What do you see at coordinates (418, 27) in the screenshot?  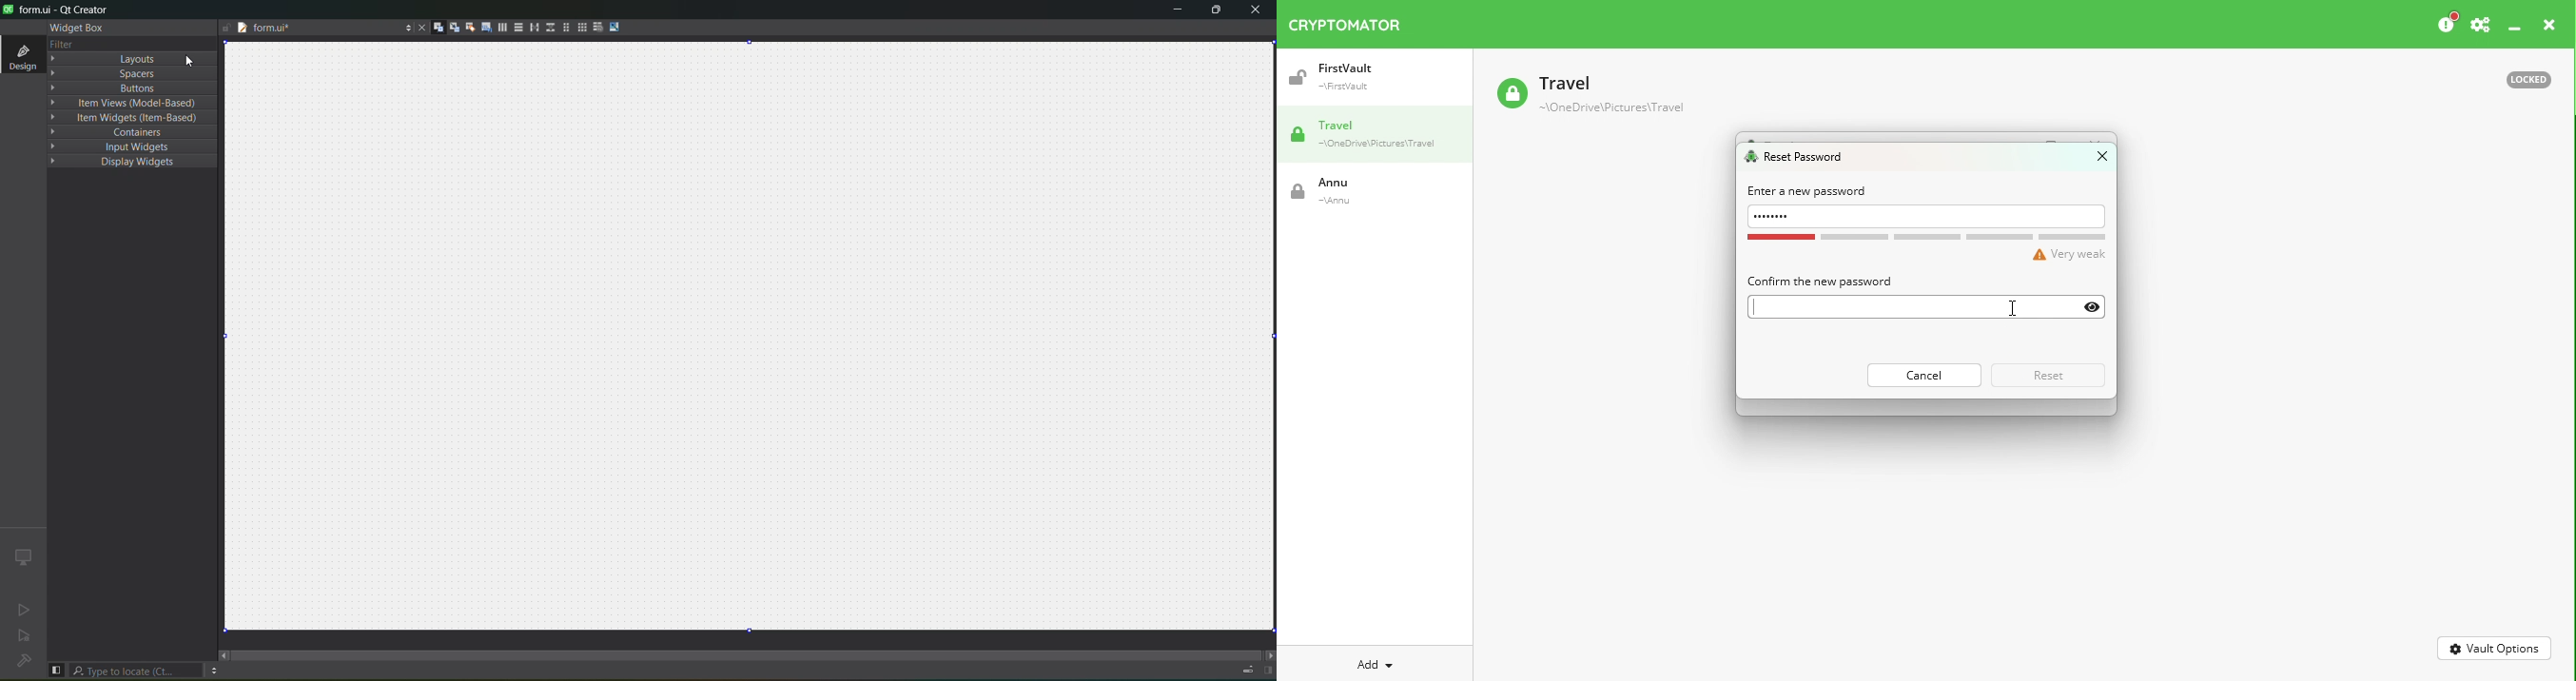 I see `close tab` at bounding box center [418, 27].